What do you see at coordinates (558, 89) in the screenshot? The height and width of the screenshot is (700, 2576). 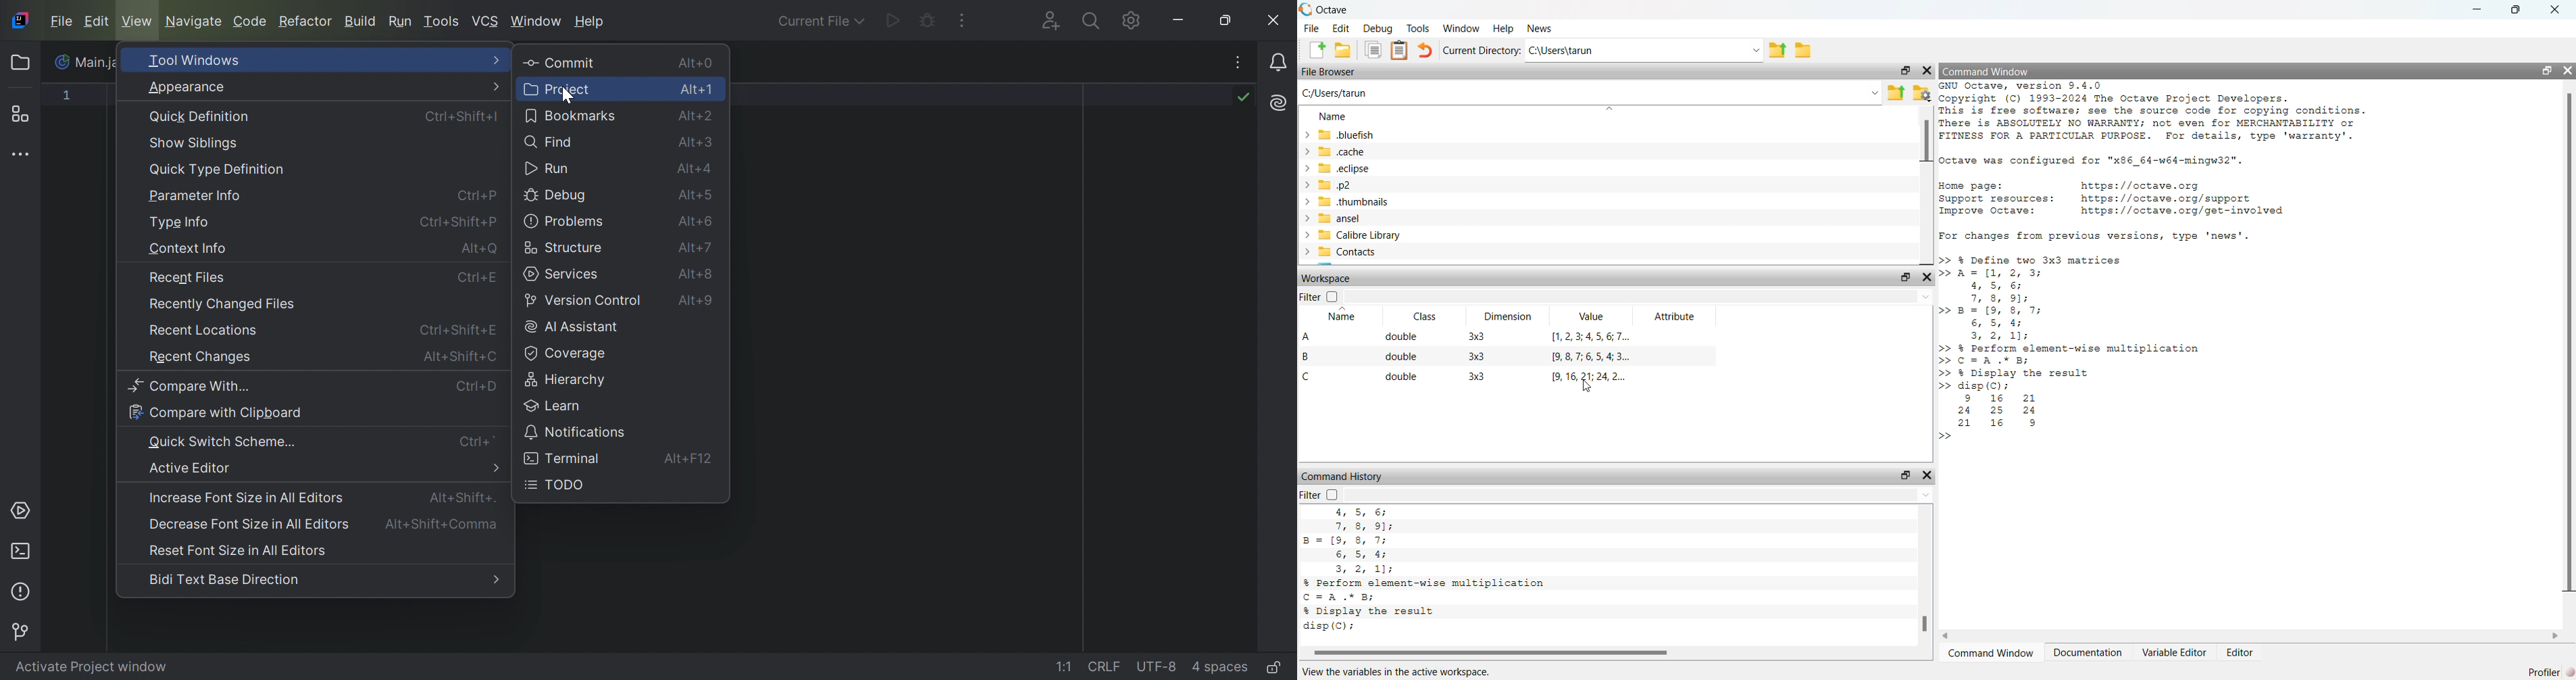 I see `Project` at bounding box center [558, 89].